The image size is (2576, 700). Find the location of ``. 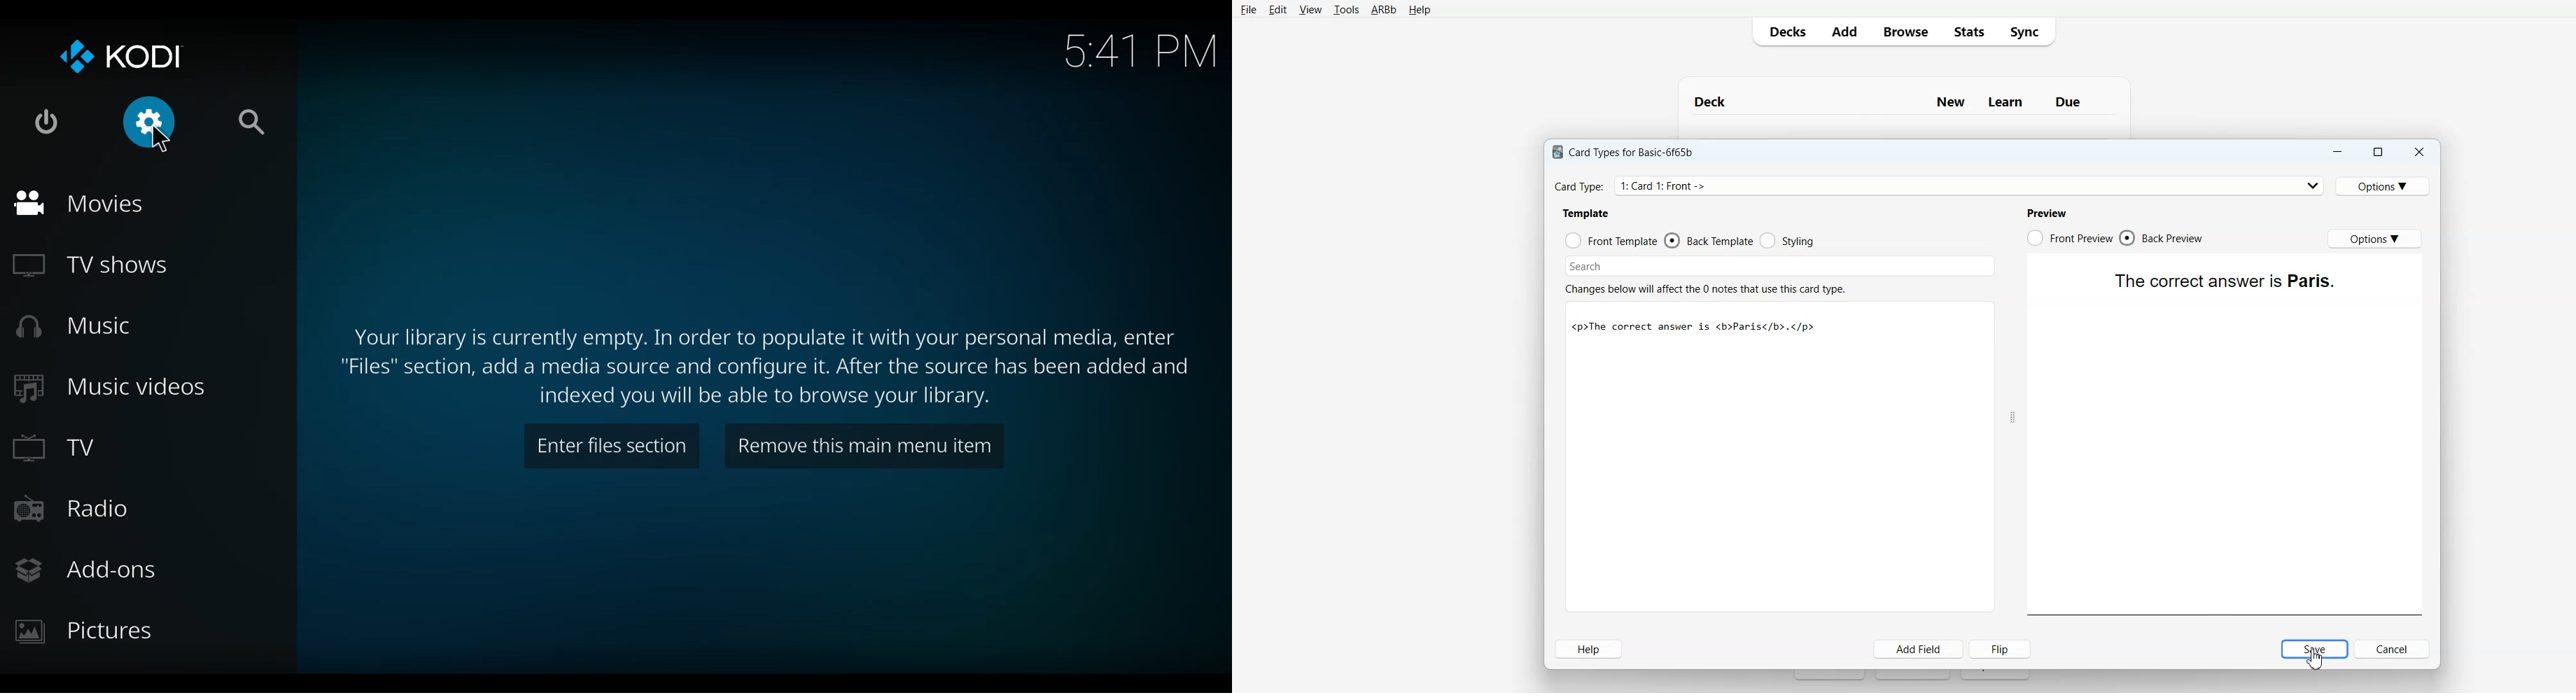

 is located at coordinates (124, 55).